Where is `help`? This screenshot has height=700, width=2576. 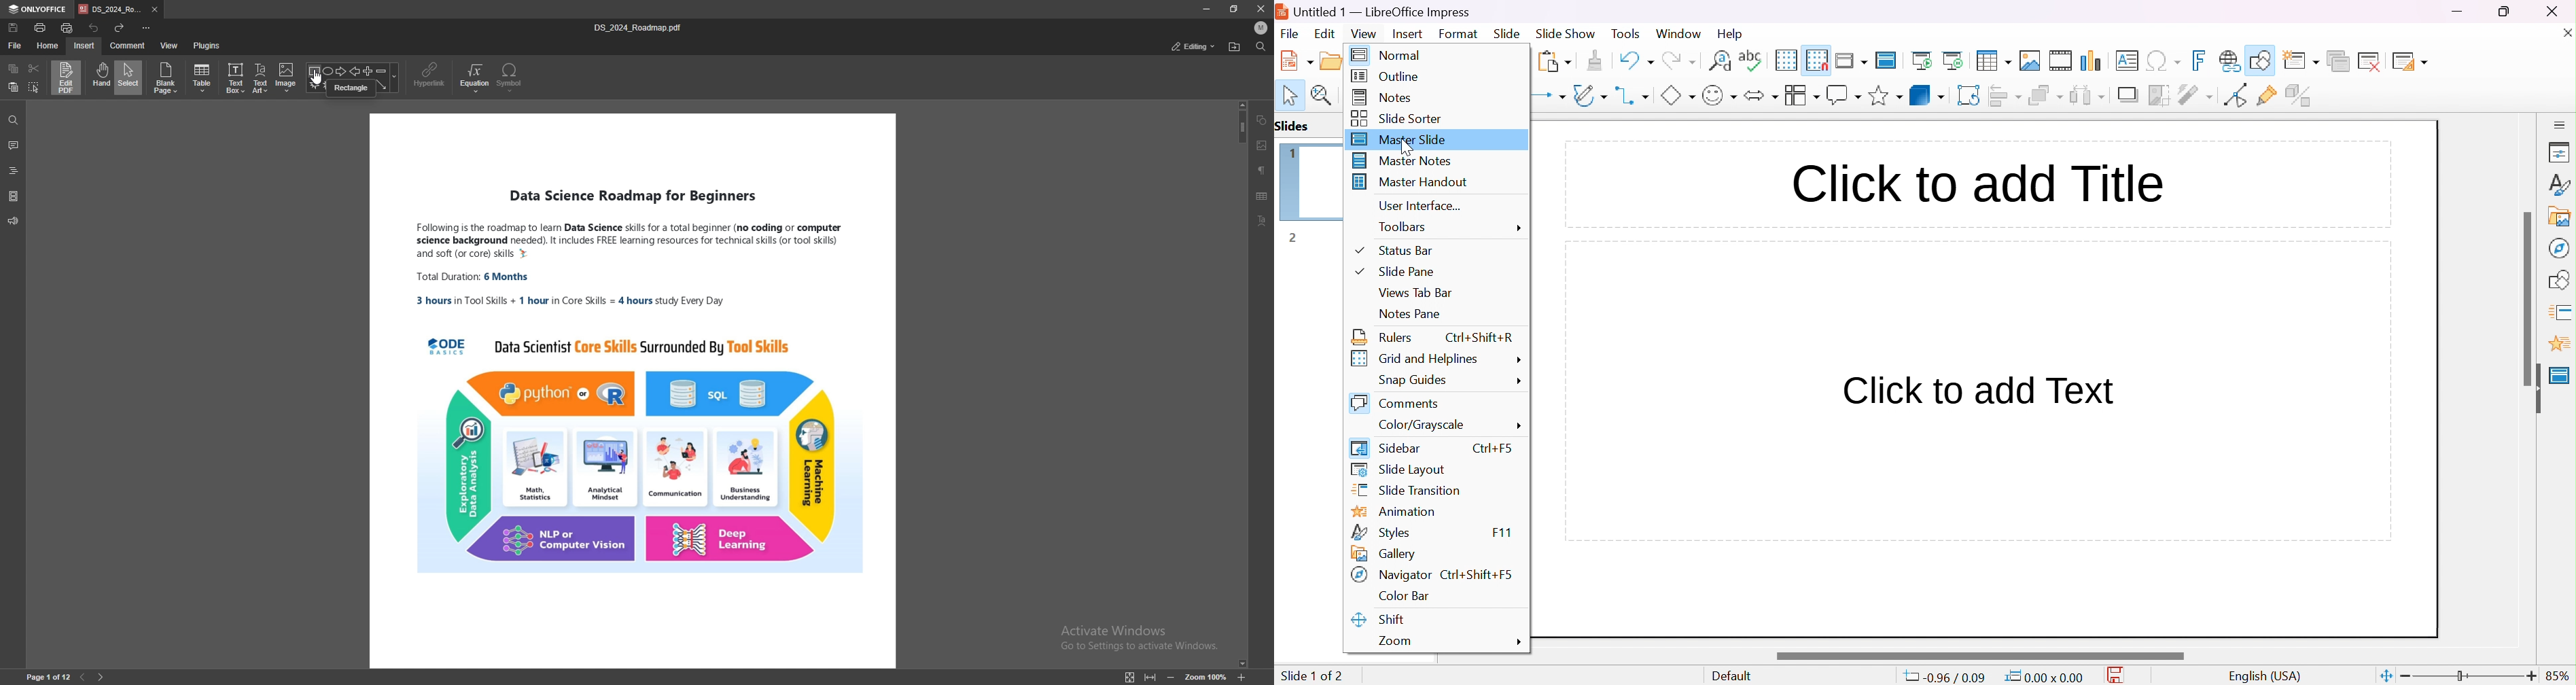 help is located at coordinates (1731, 34).